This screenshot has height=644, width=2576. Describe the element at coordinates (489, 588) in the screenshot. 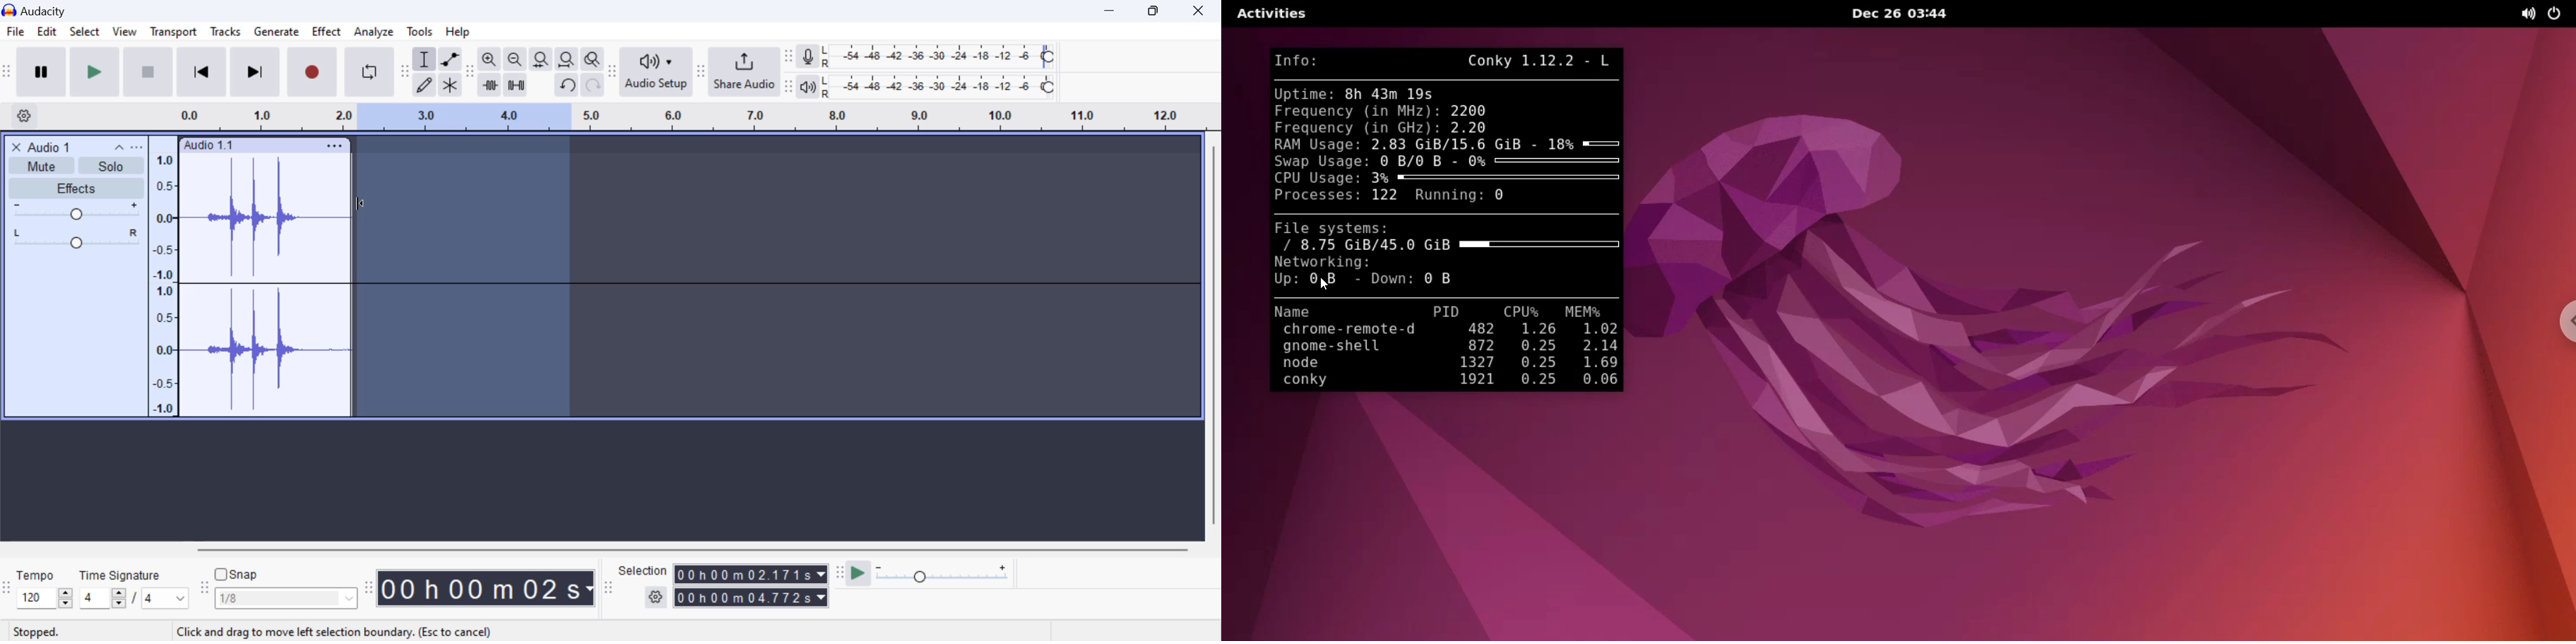

I see `Clip Length` at that location.